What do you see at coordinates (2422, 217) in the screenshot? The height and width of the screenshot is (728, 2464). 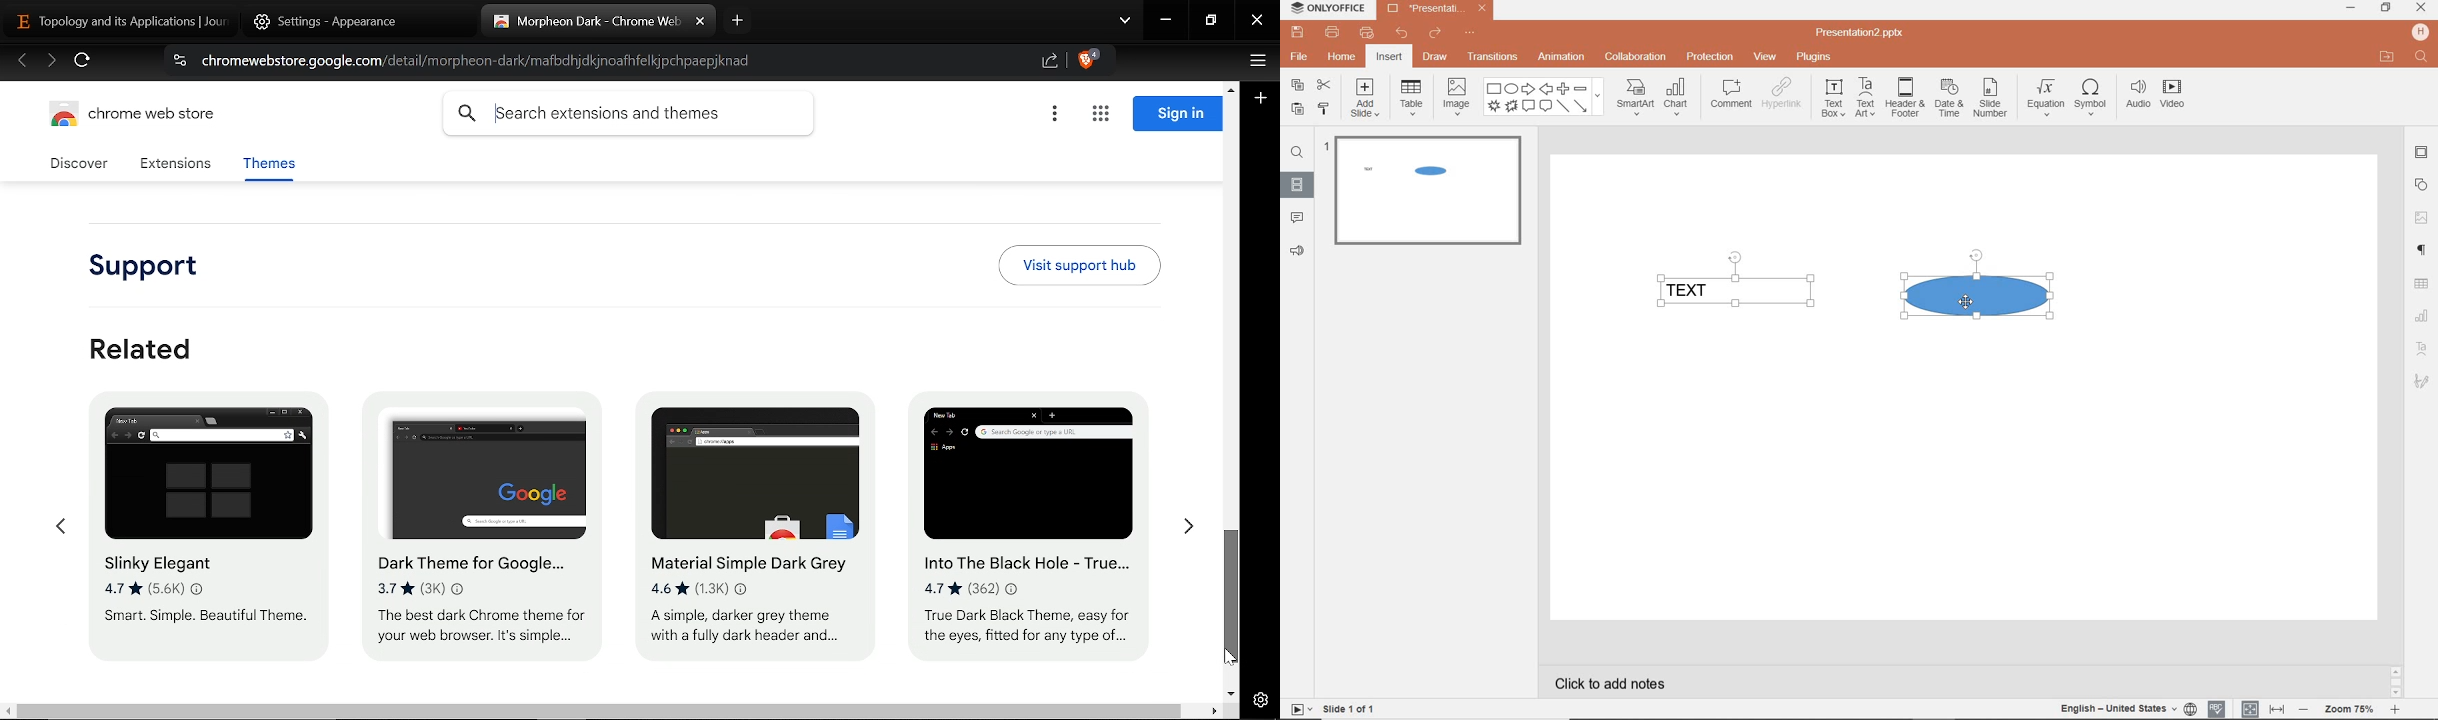 I see `IMAGE SETTINGS` at bounding box center [2422, 217].